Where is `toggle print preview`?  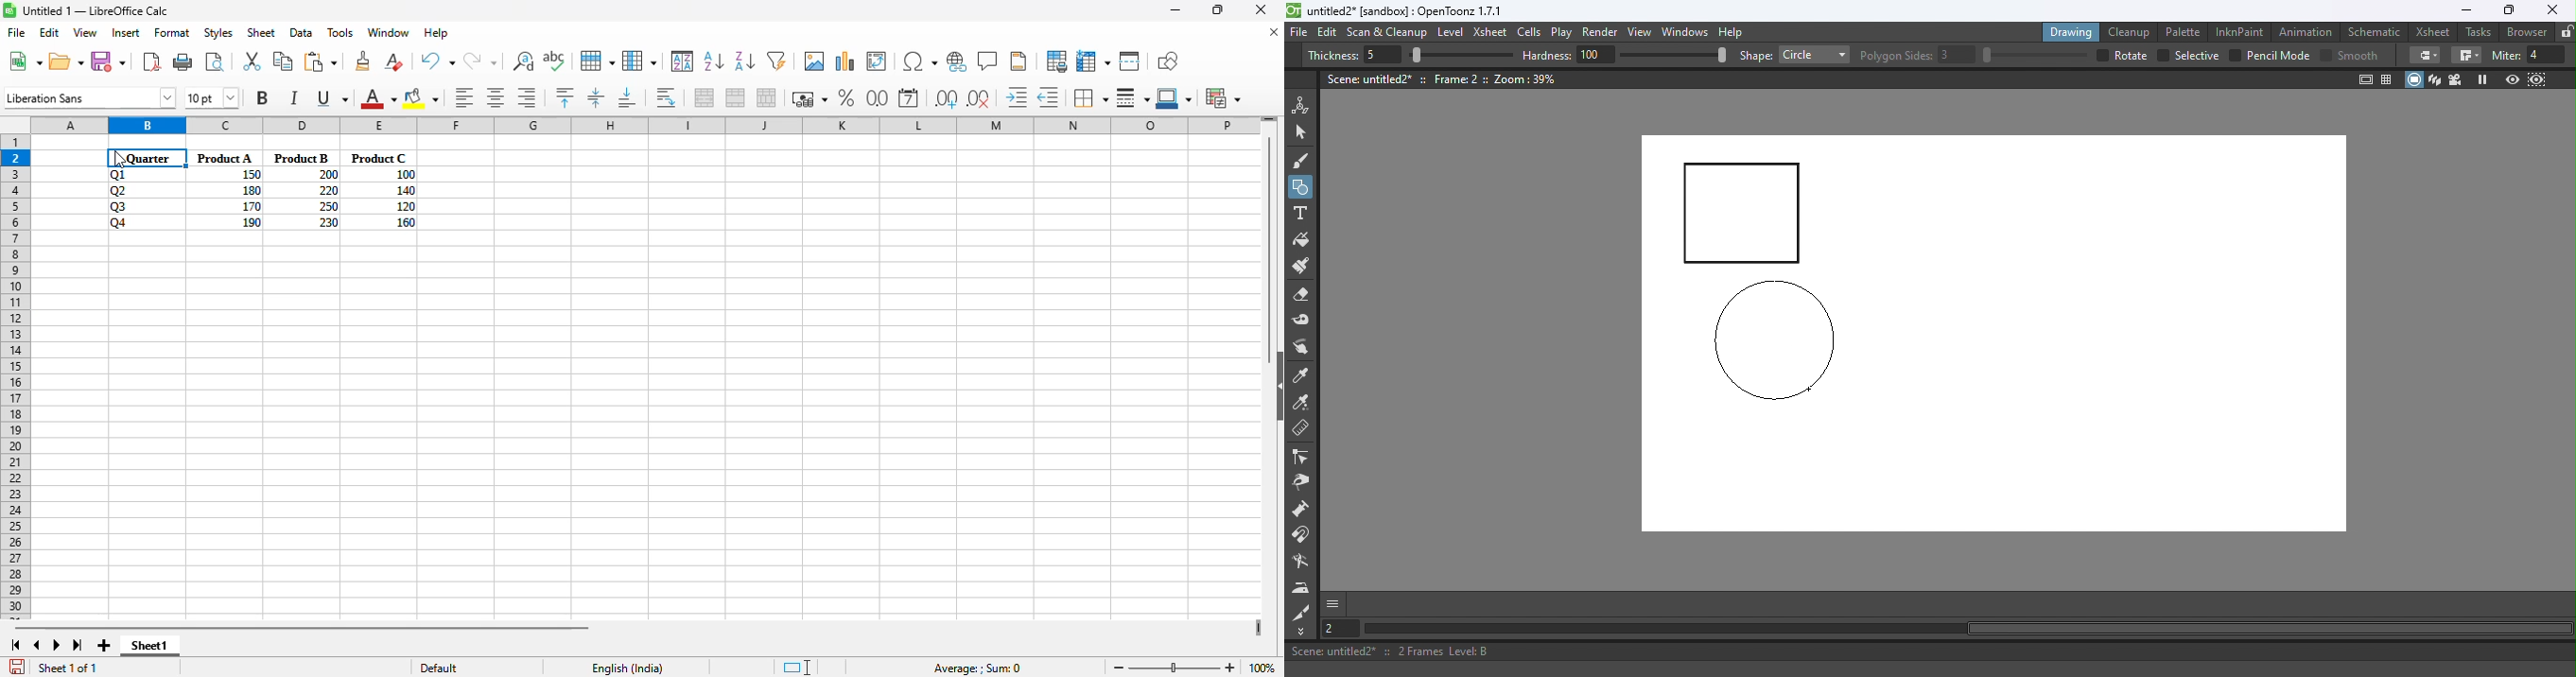 toggle print preview is located at coordinates (214, 62).